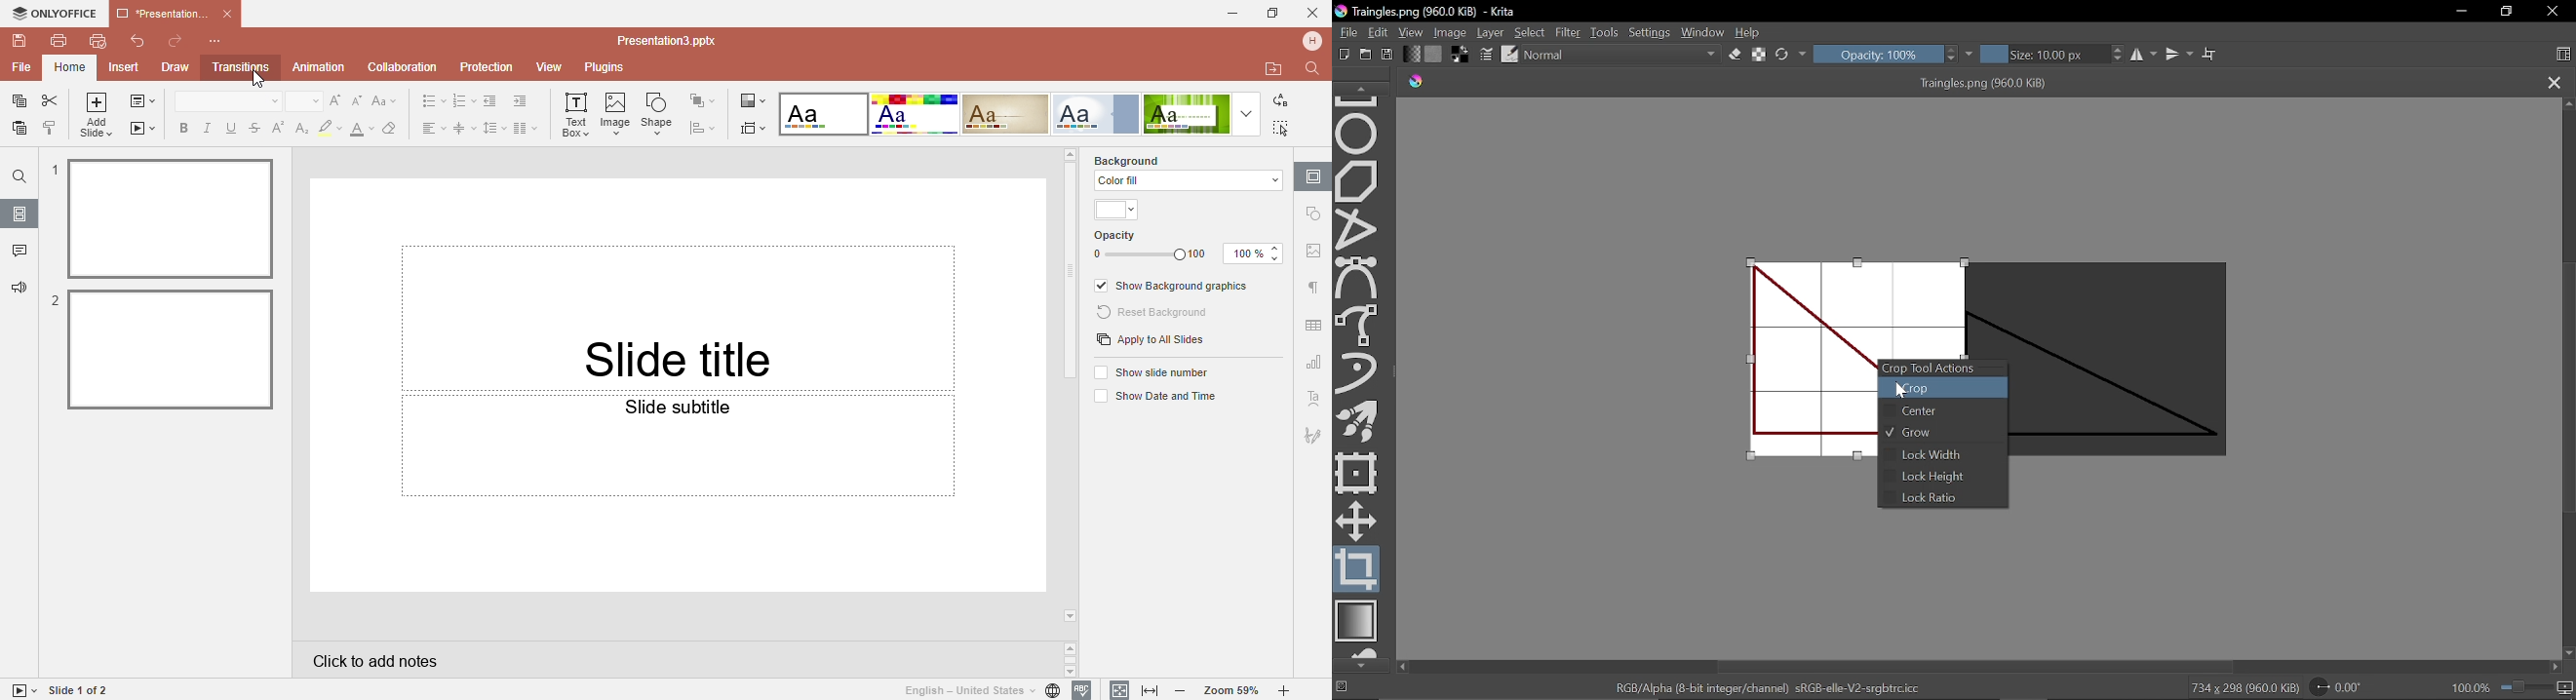  I want to click on Minimise, so click(1227, 13).